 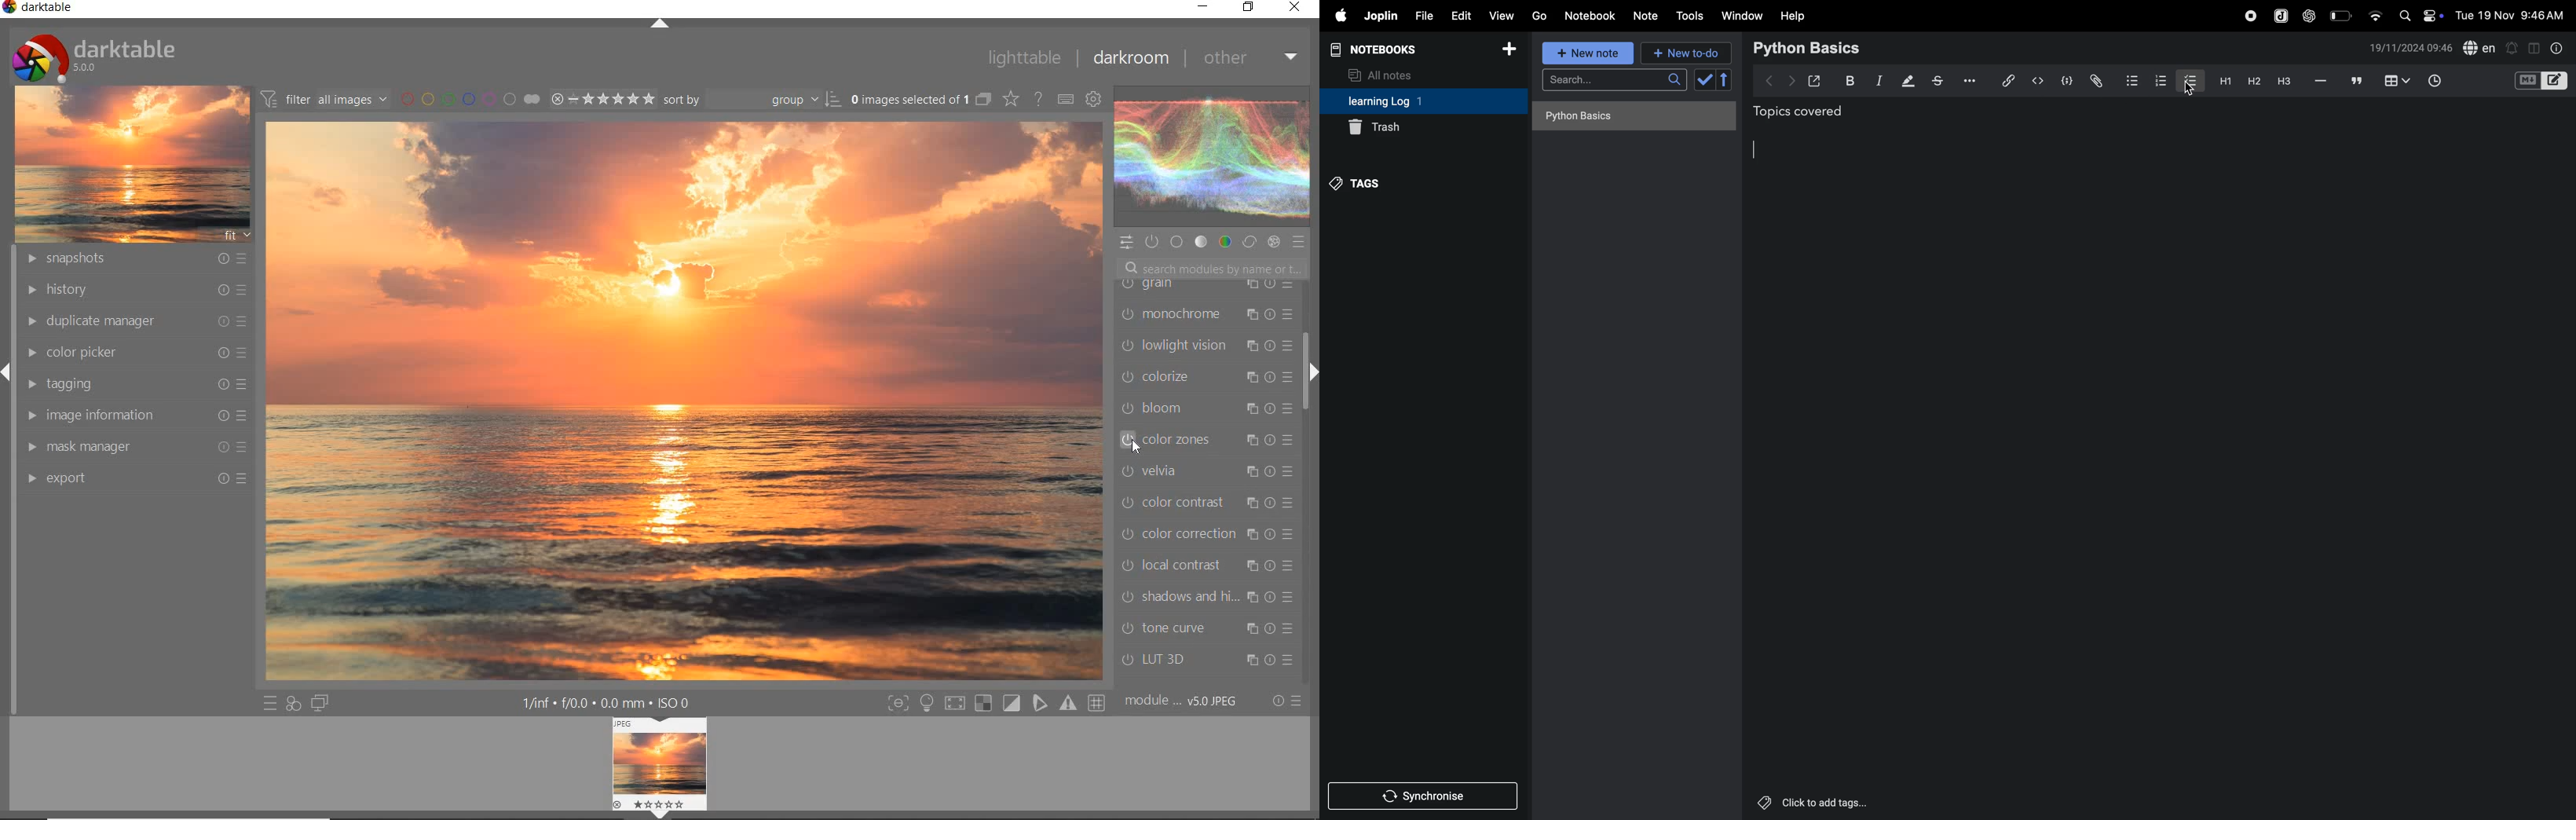 I want to click on tools, so click(x=1688, y=16).